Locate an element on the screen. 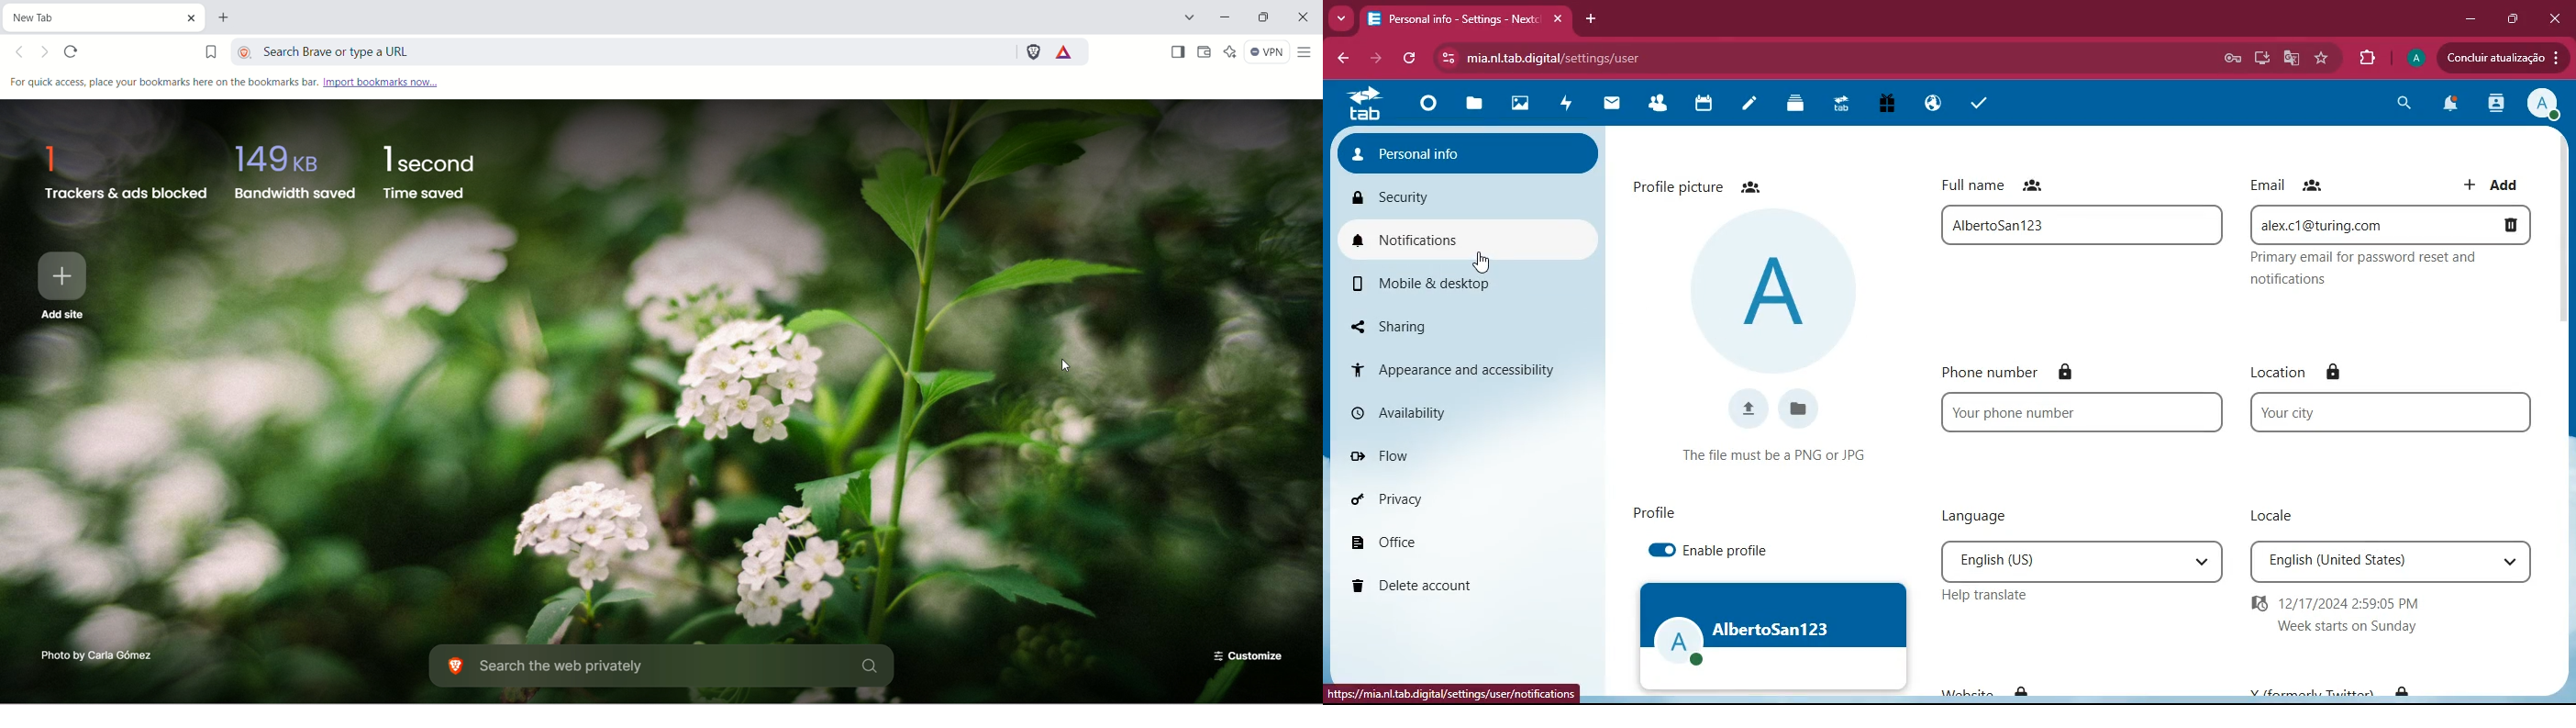 This screenshot has width=2576, height=728. sharing  is located at coordinates (1396, 320).